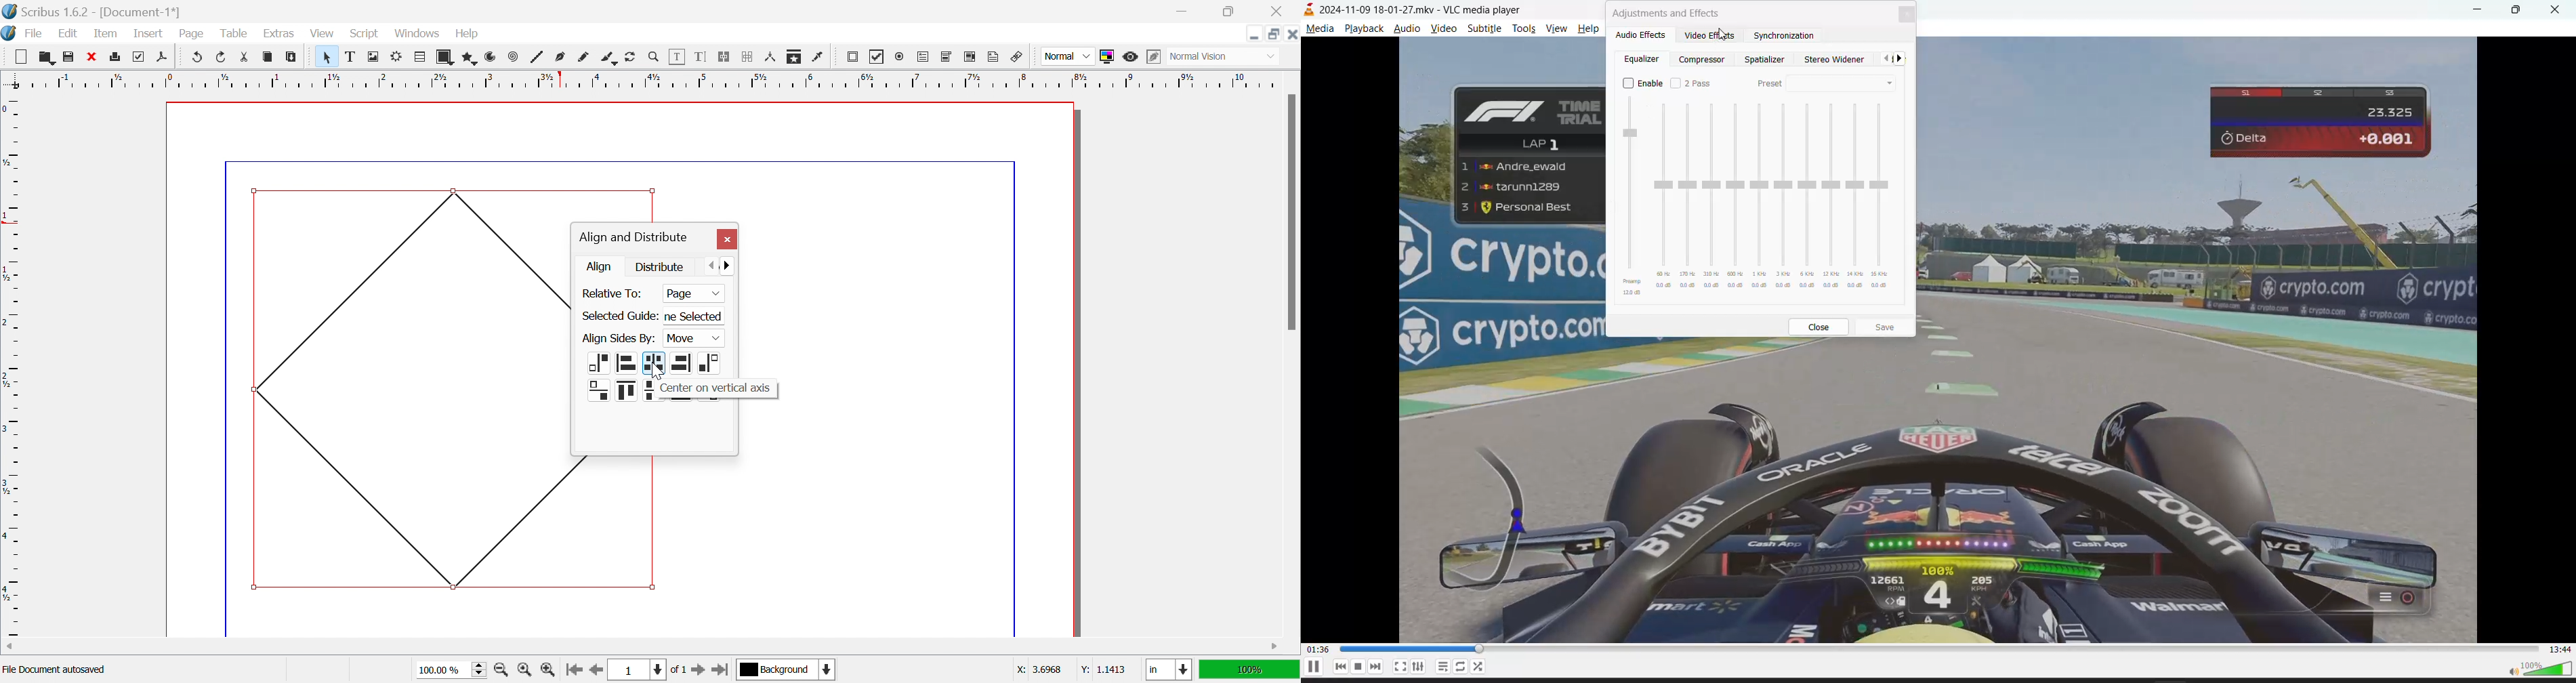 This screenshot has width=2576, height=700. What do you see at coordinates (1339, 667) in the screenshot?
I see `previous` at bounding box center [1339, 667].